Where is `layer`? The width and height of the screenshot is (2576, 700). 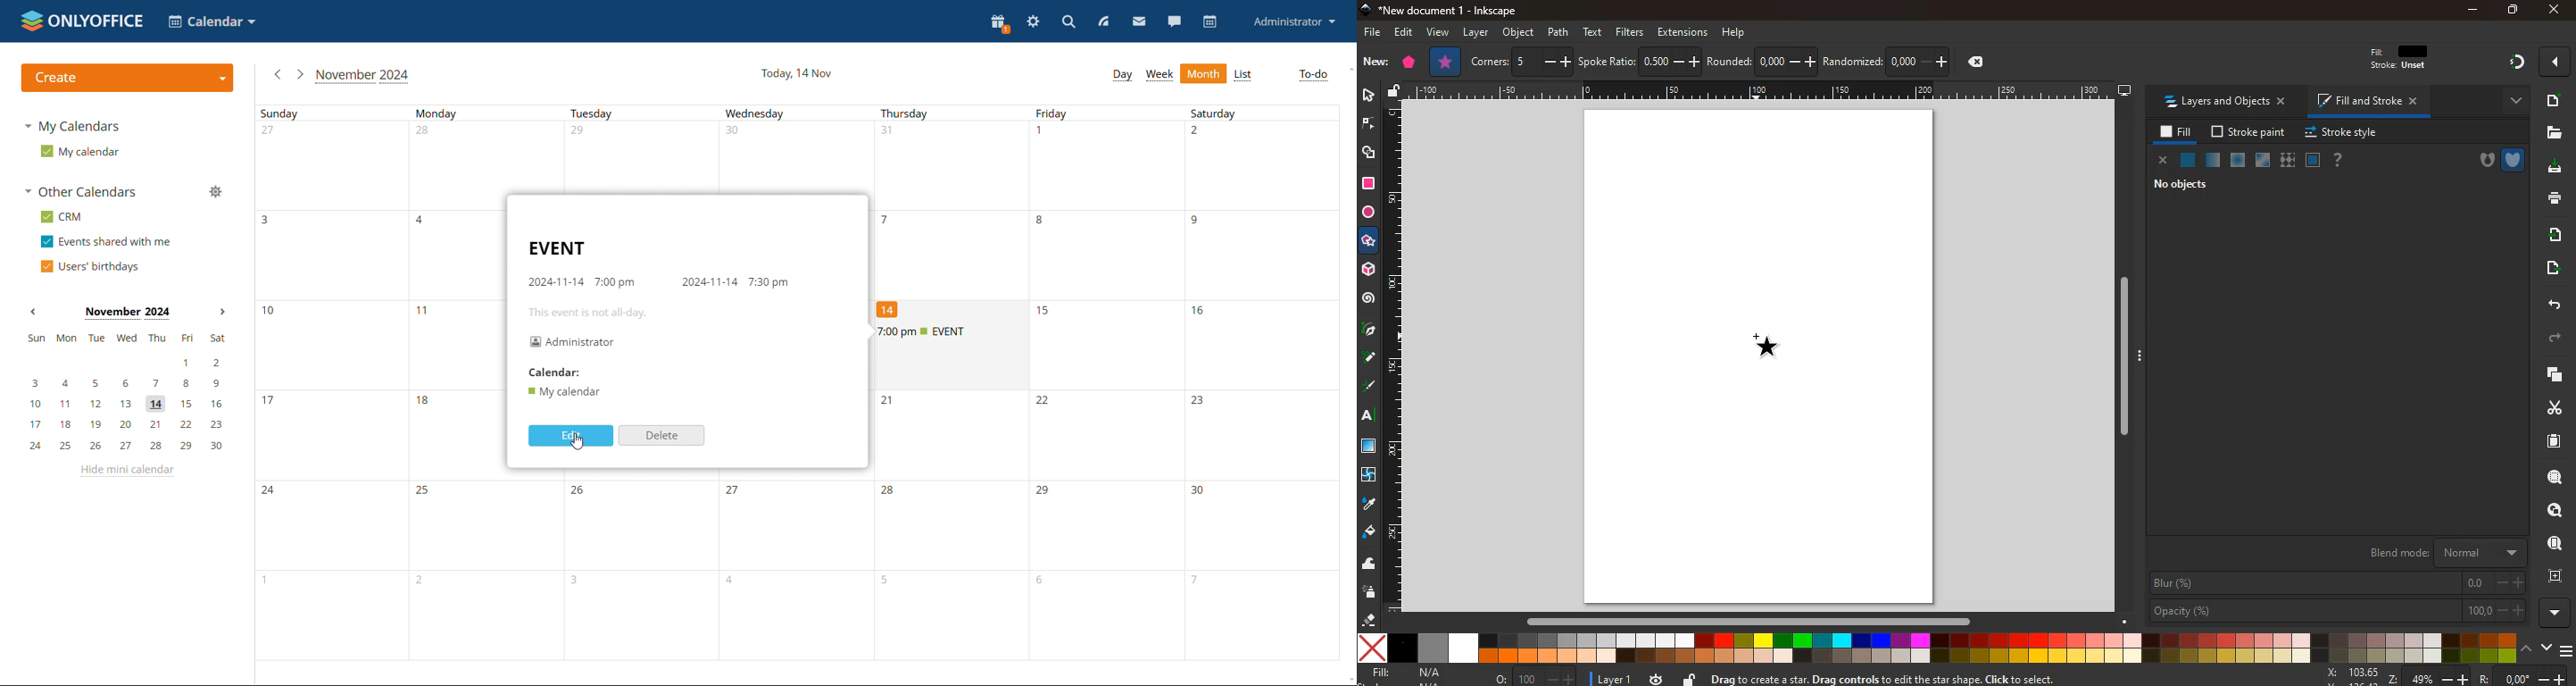 layer is located at coordinates (1474, 33).